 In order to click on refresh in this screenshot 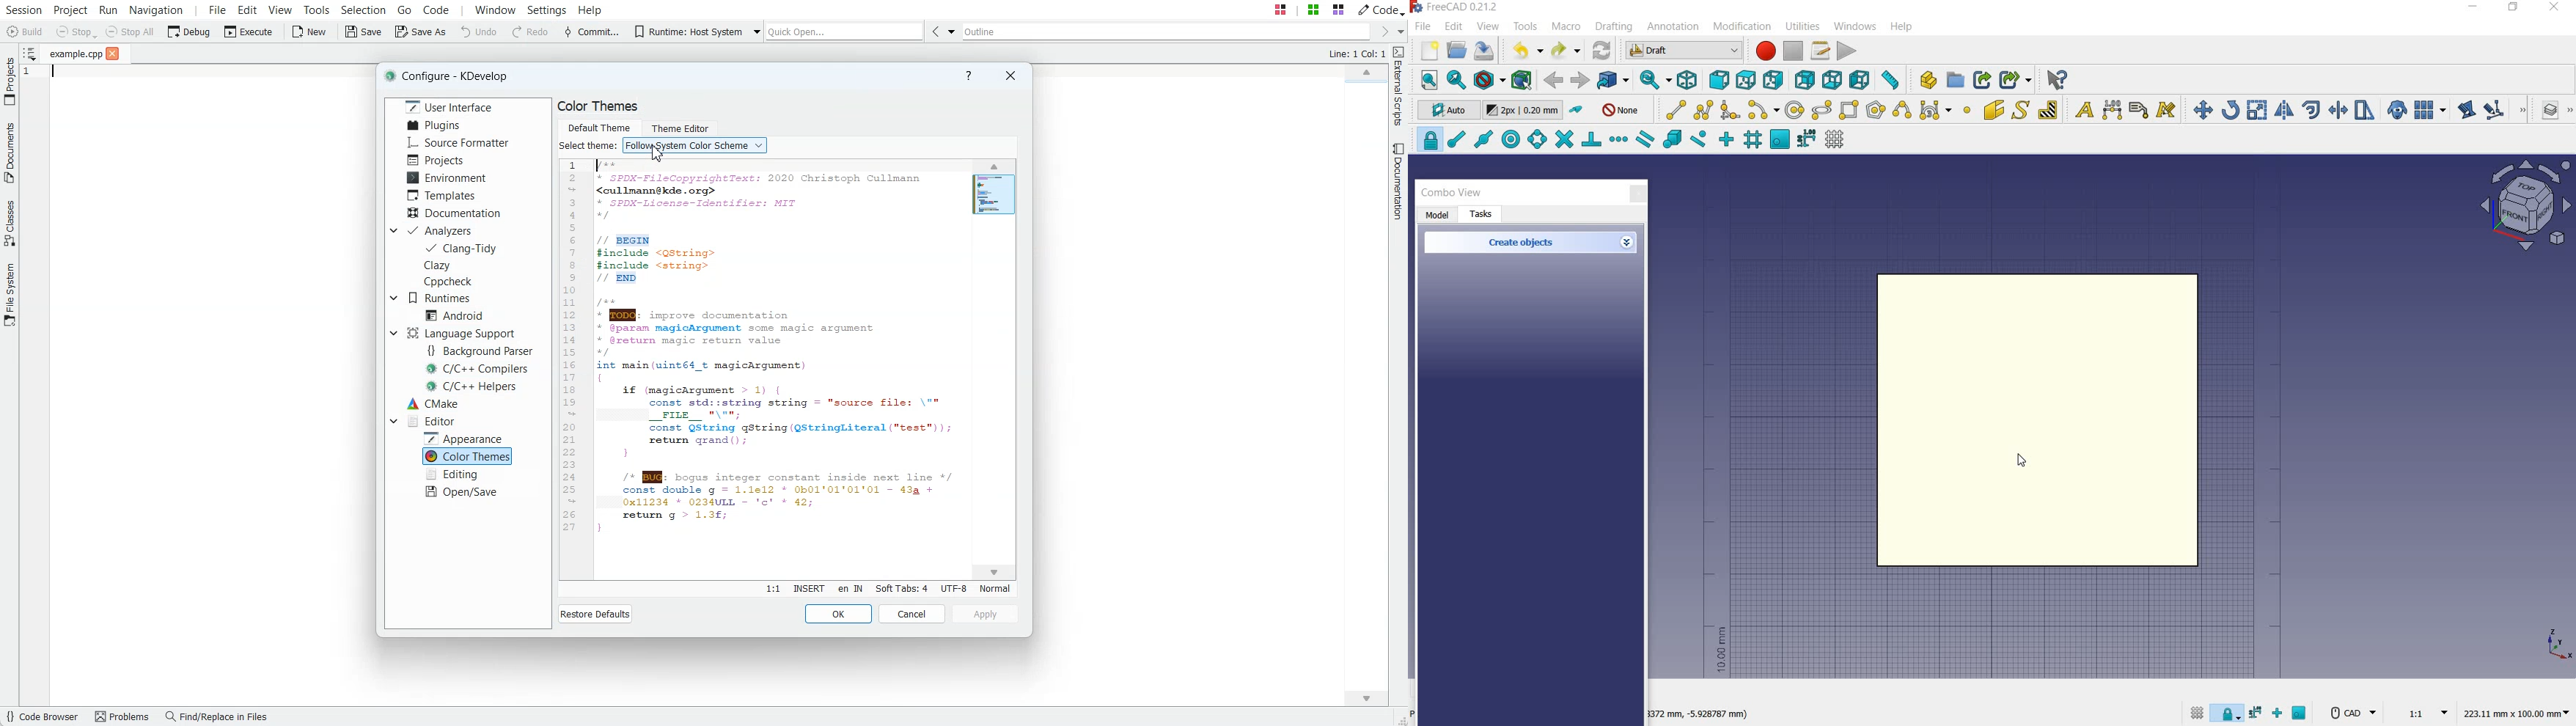, I will do `click(1603, 49)`.